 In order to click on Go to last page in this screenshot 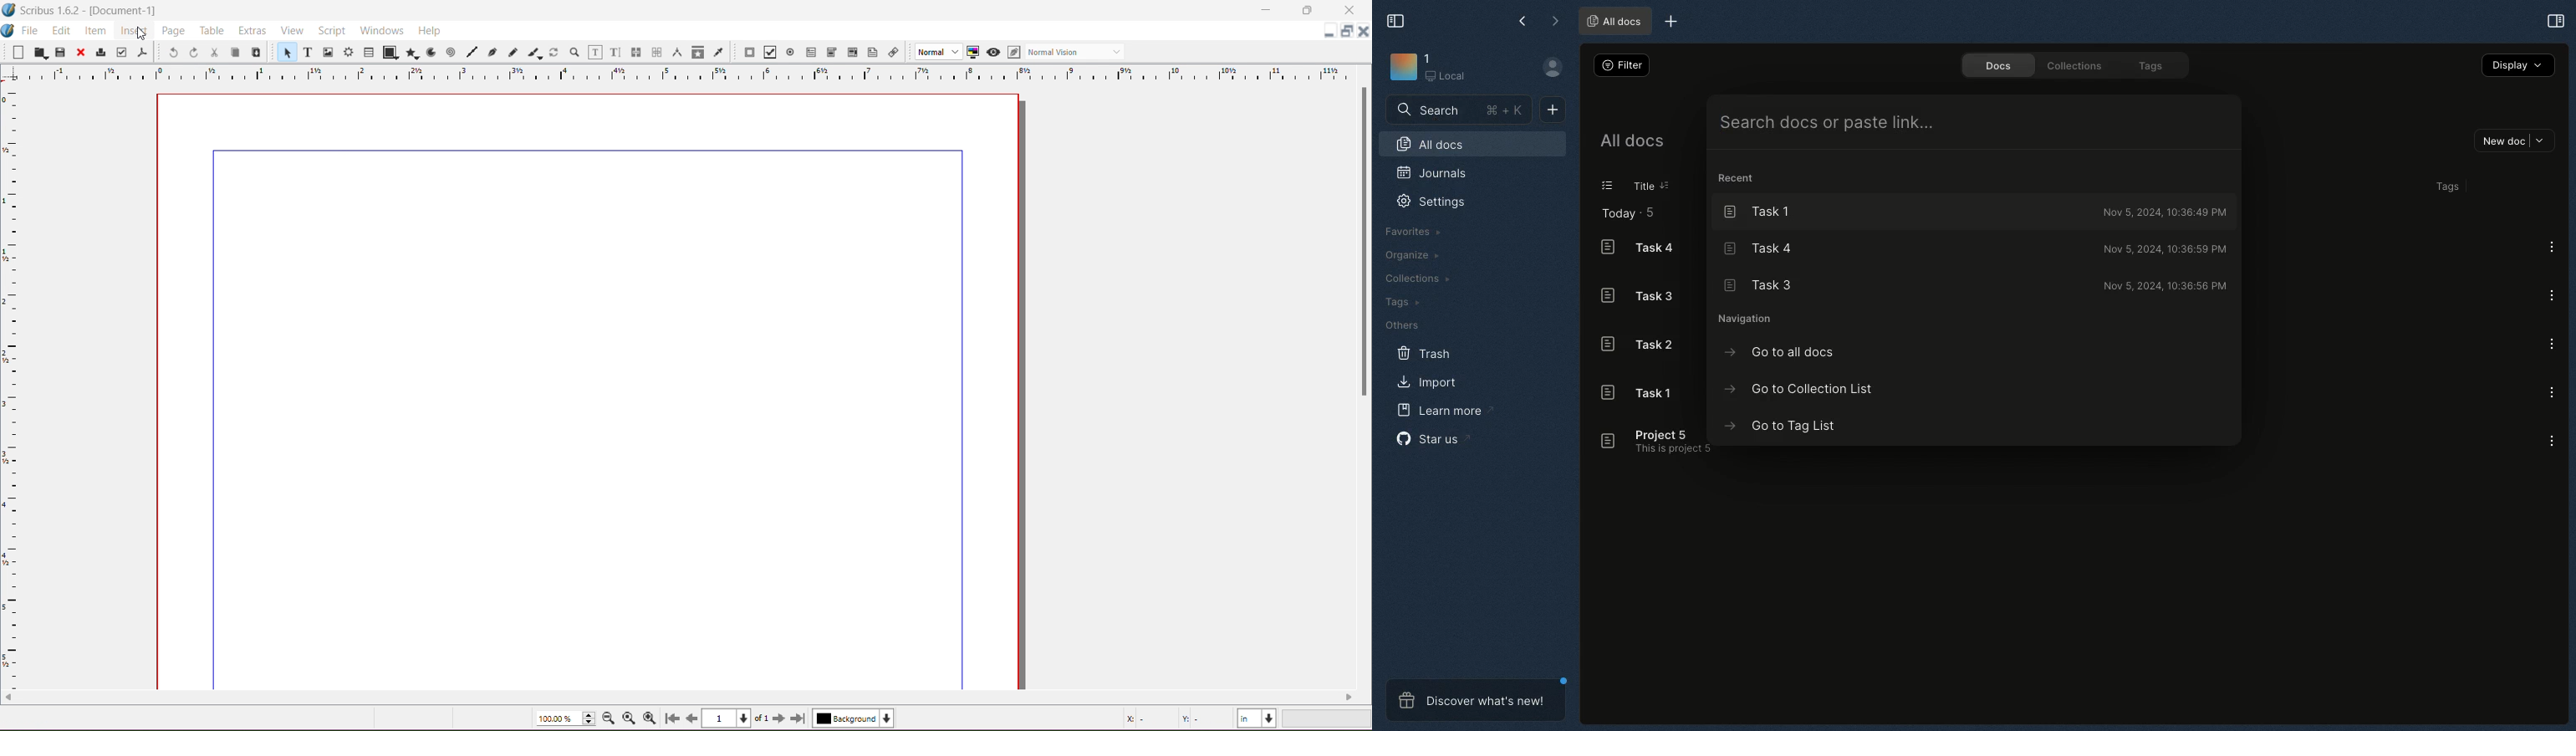, I will do `click(799, 718)`.